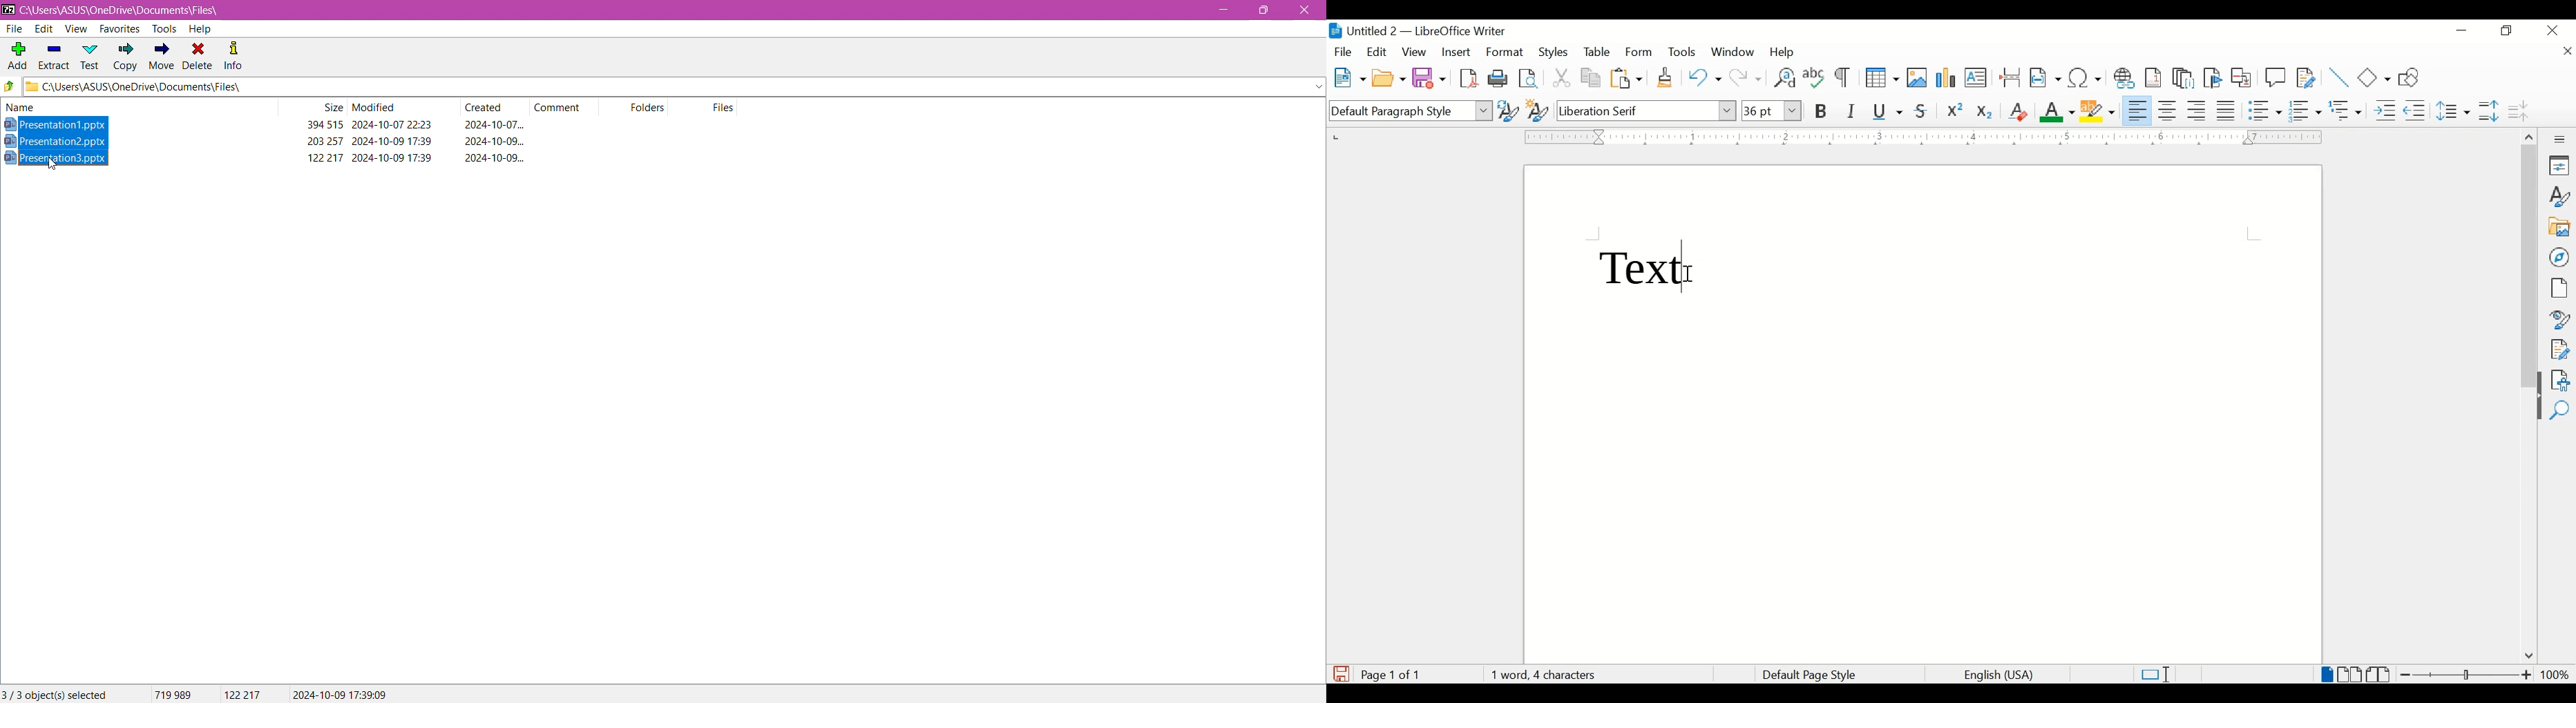 The width and height of the screenshot is (2576, 728). I want to click on undo, so click(1705, 77).